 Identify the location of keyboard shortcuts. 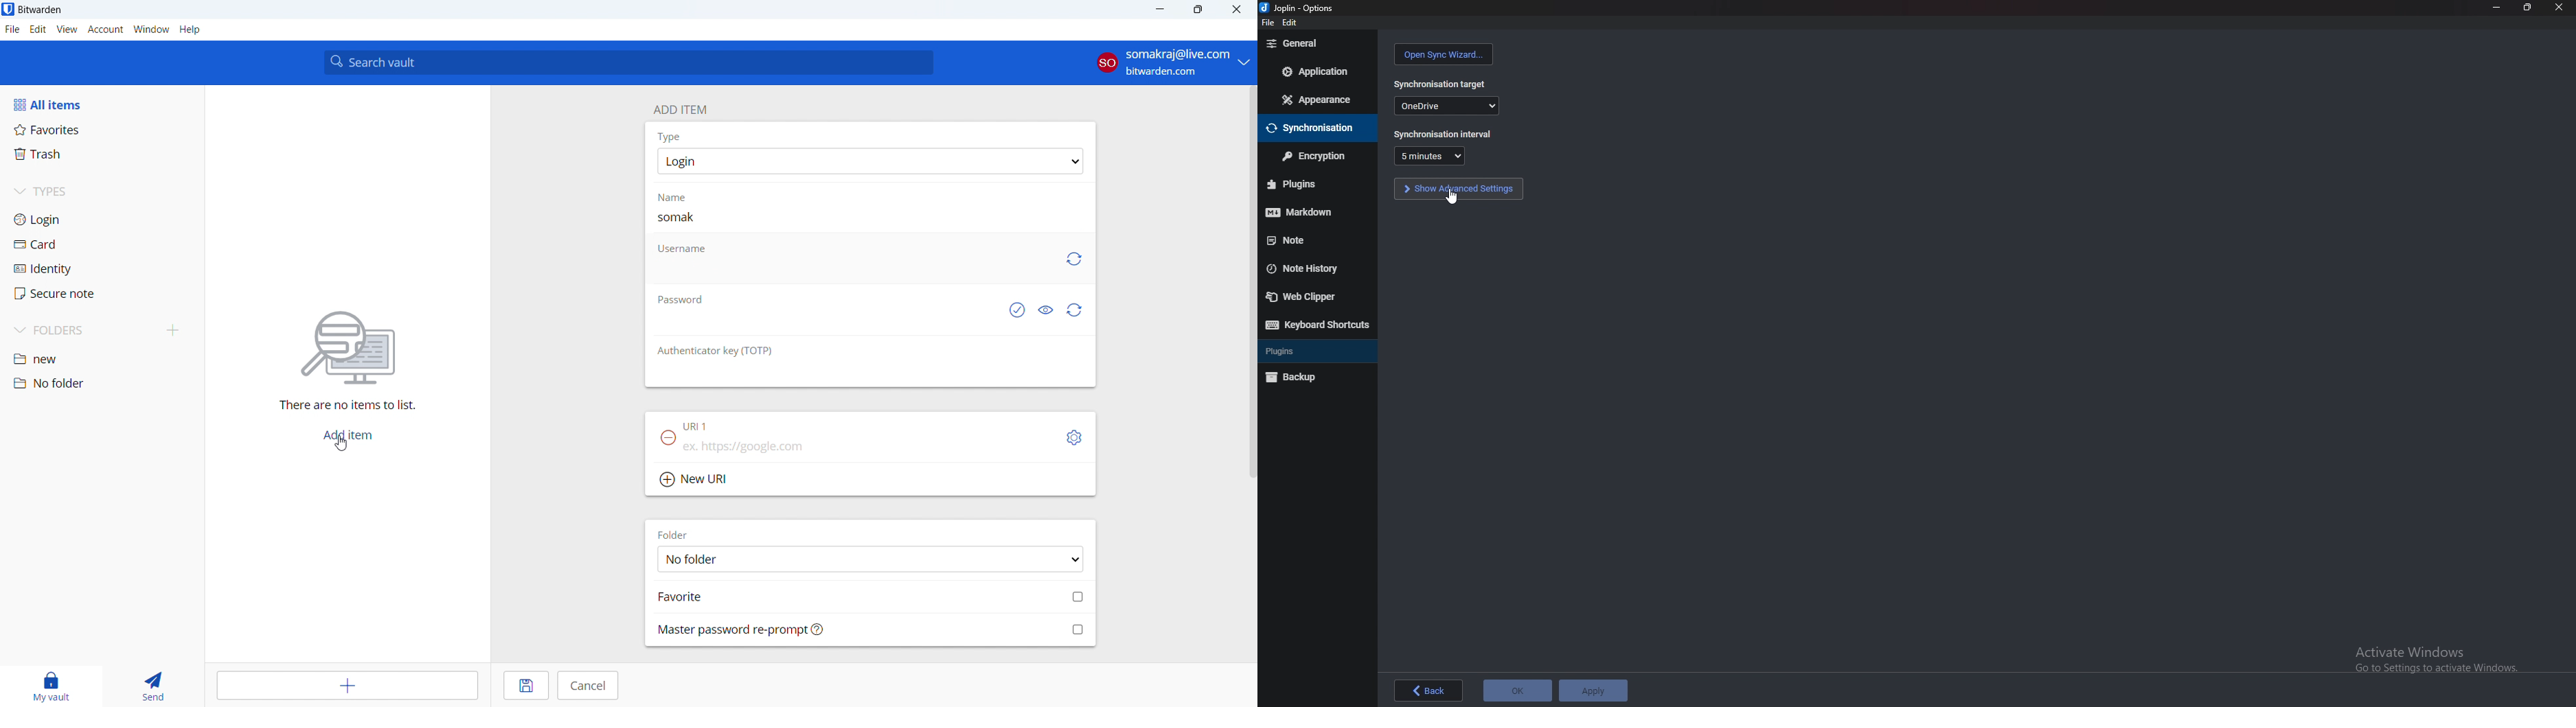
(1317, 325).